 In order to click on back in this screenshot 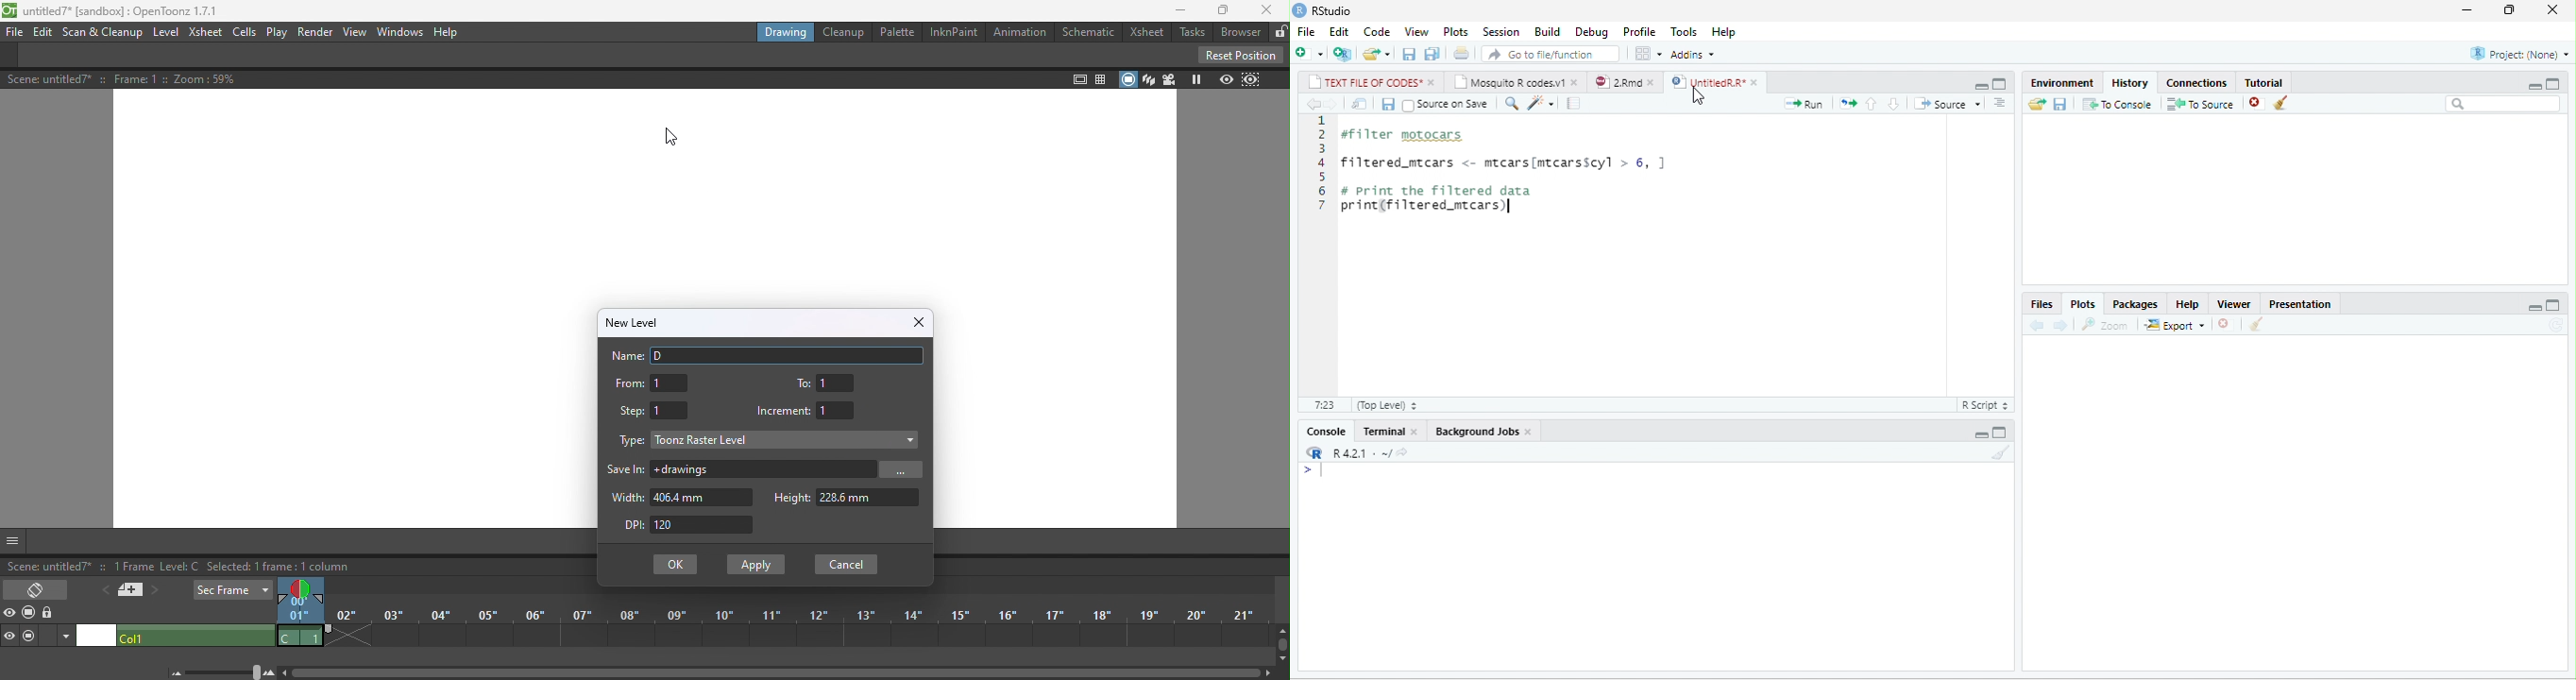, I will do `click(2038, 325)`.